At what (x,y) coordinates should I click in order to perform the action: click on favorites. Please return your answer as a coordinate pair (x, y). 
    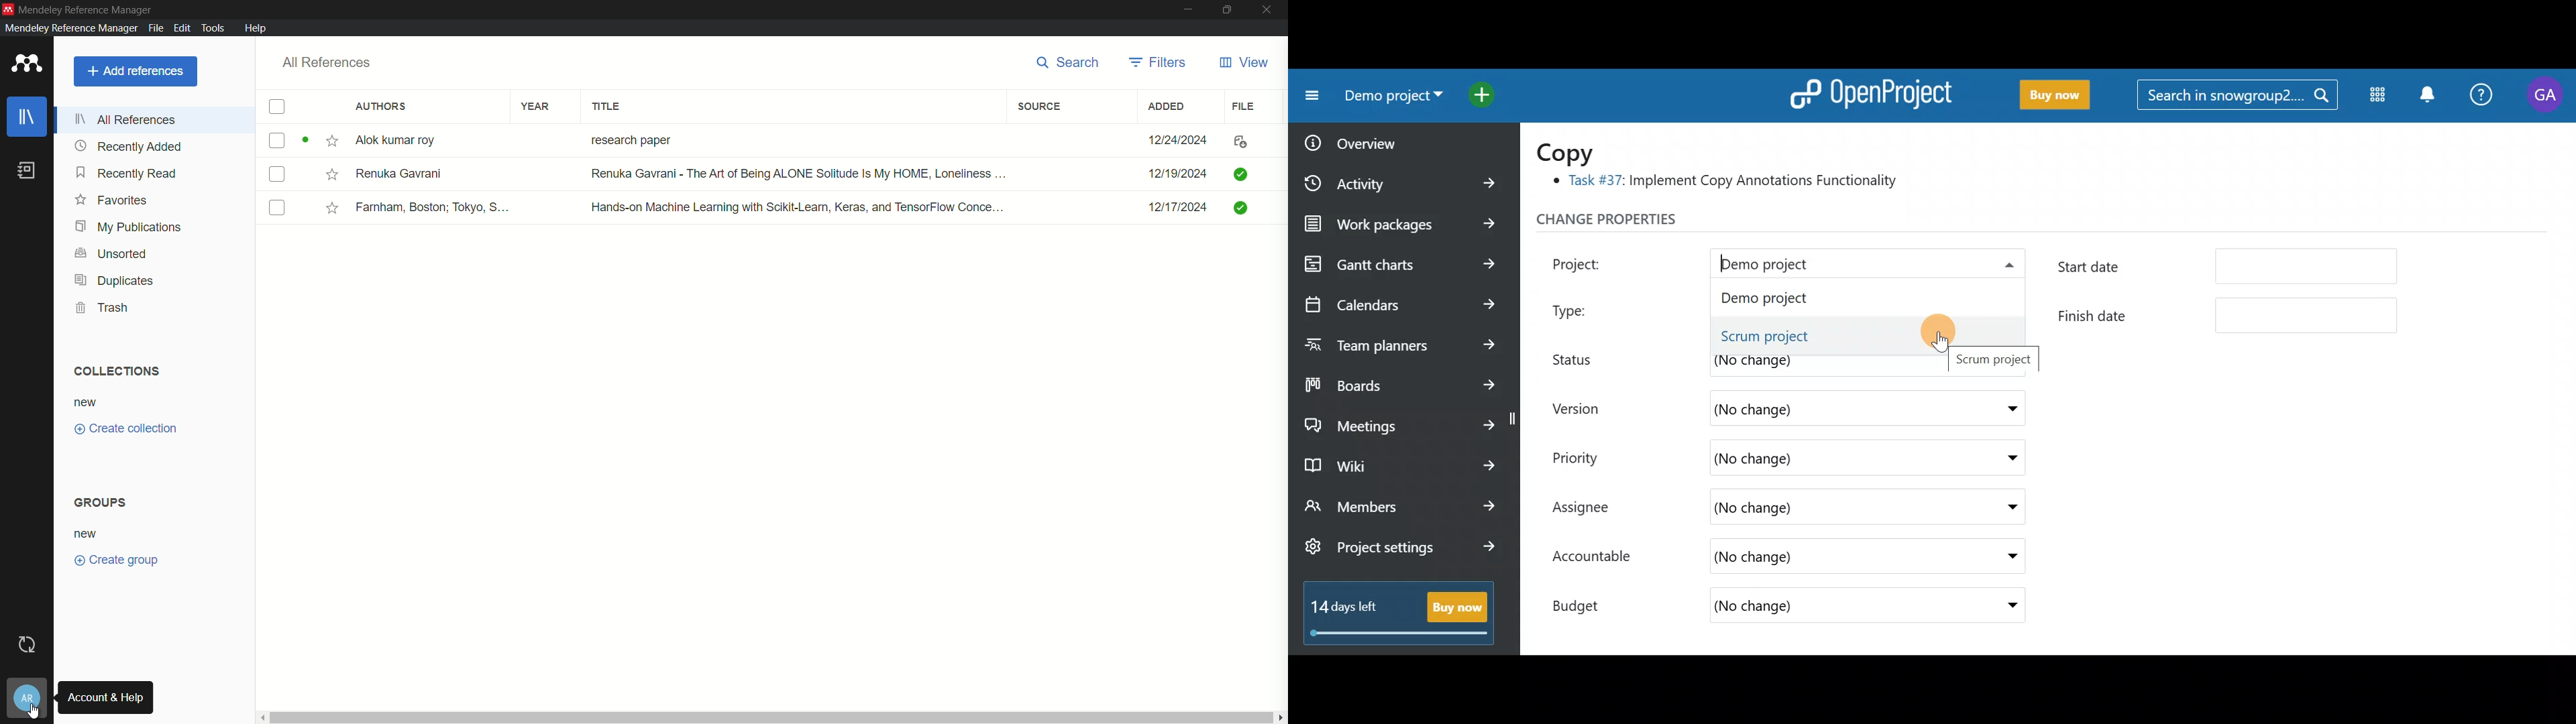
    Looking at the image, I should click on (114, 200).